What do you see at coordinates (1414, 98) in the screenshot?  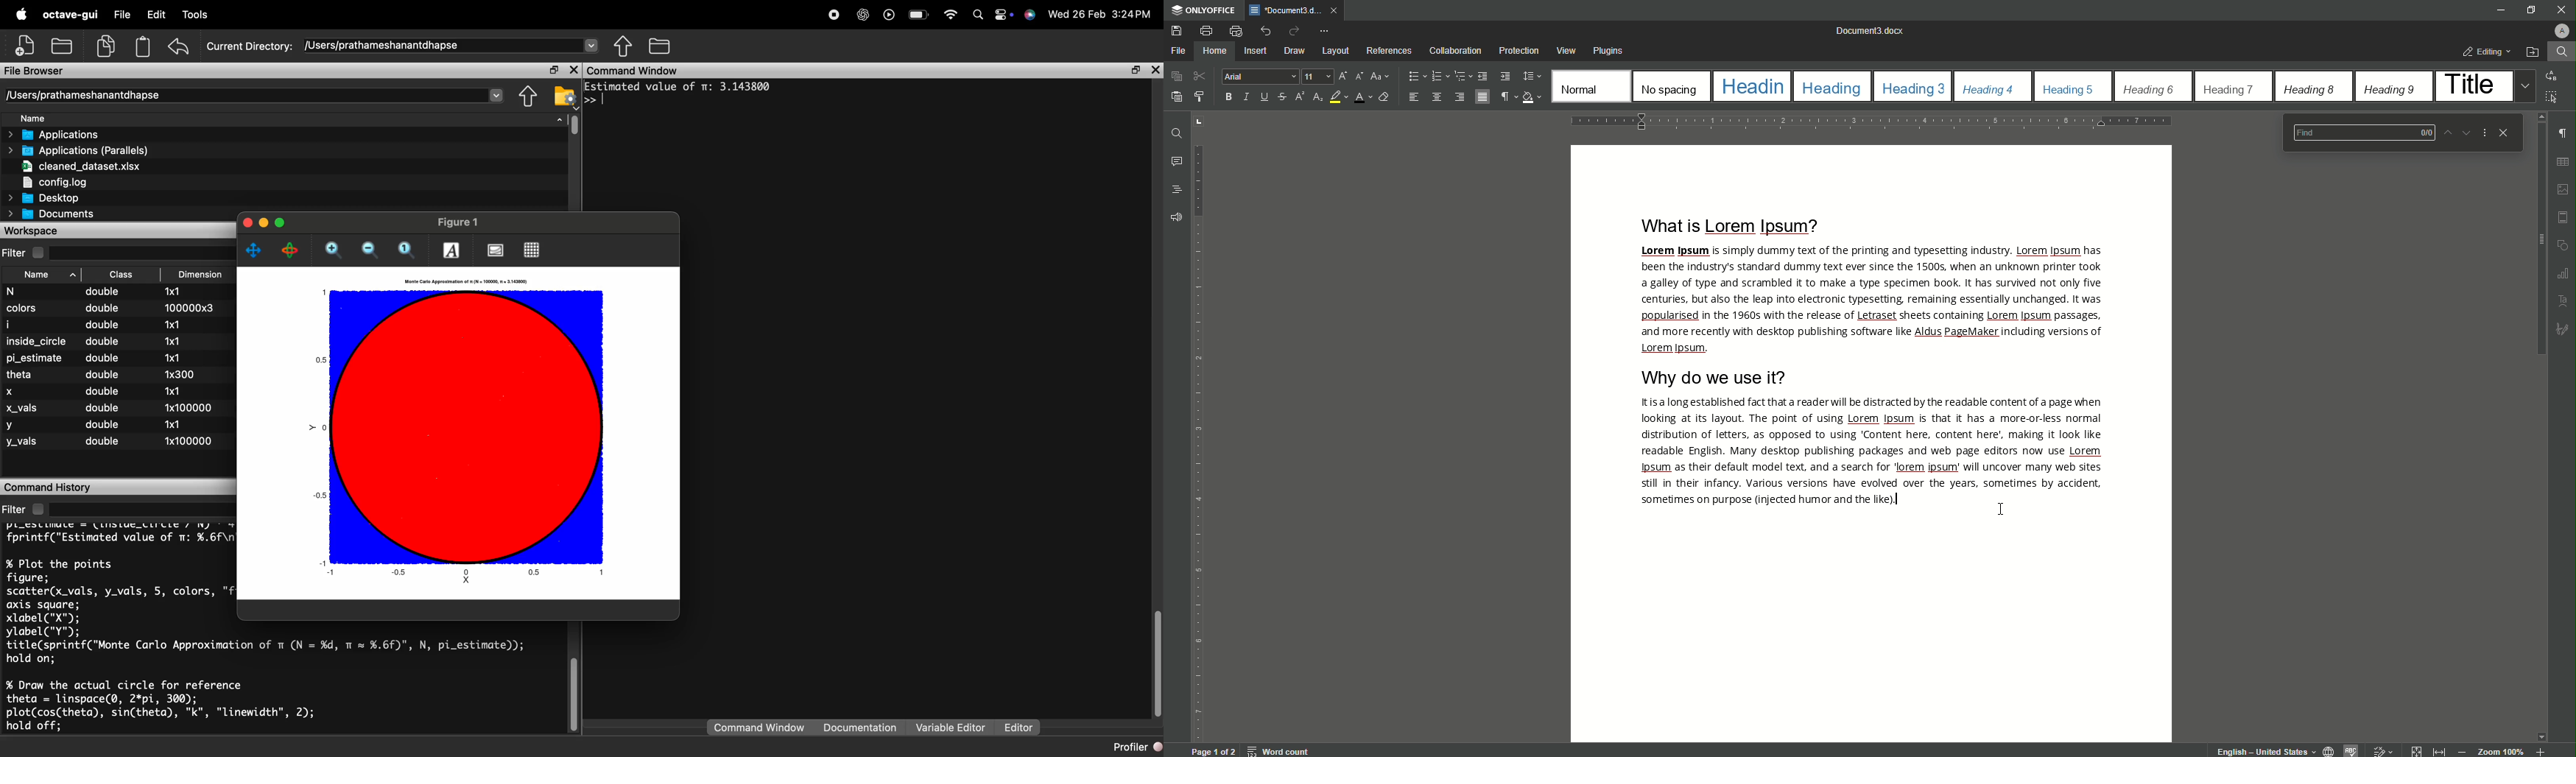 I see `Align Left` at bounding box center [1414, 98].